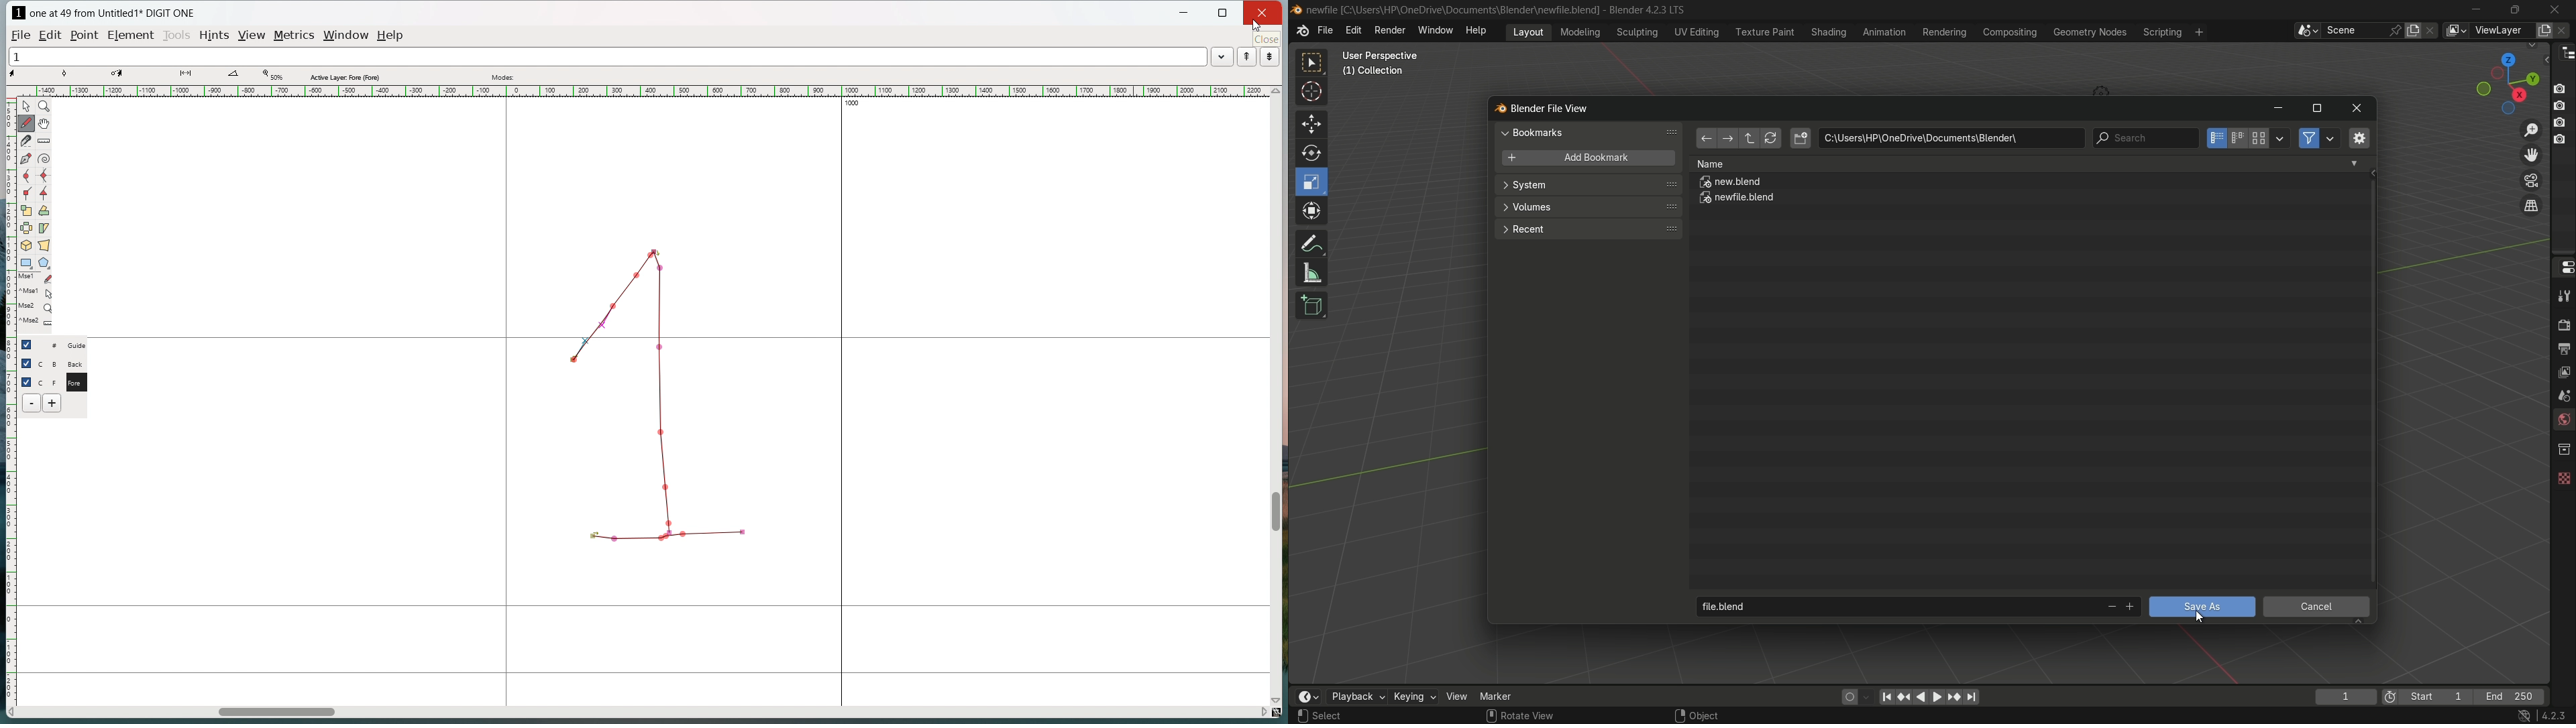 This screenshot has width=2576, height=728. Describe the element at coordinates (1222, 56) in the screenshot. I see `word list` at that location.